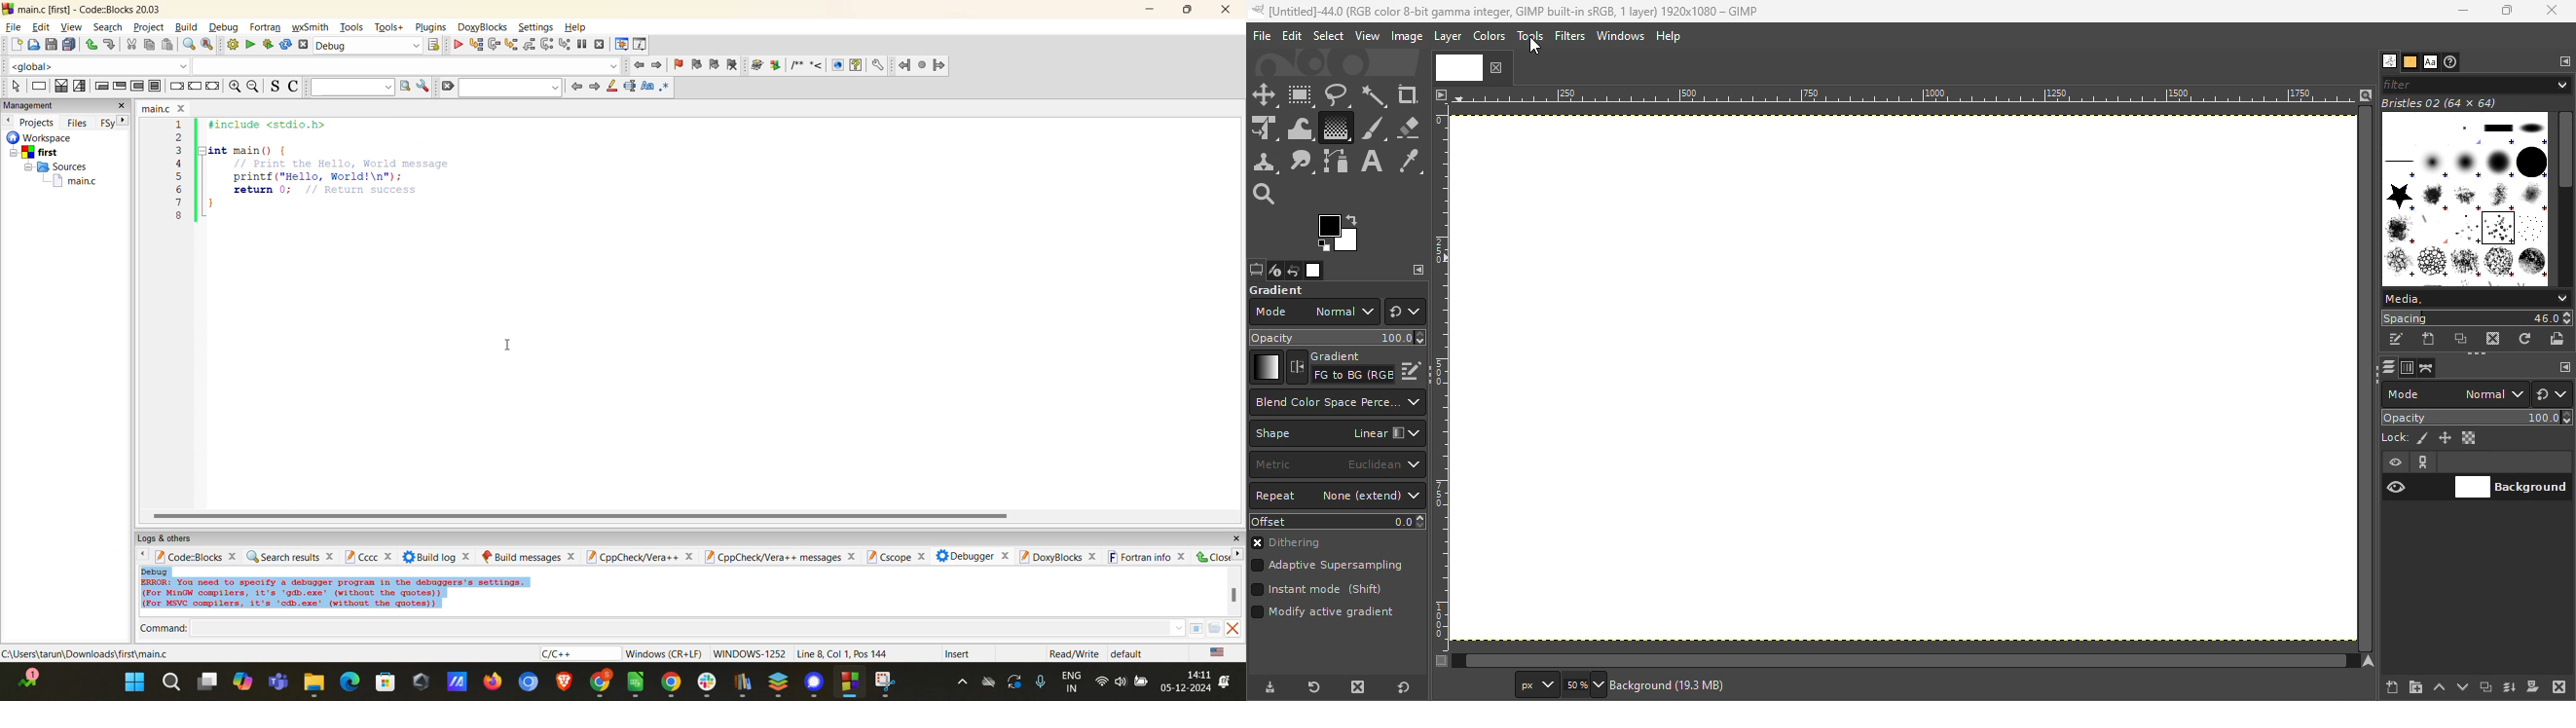 This screenshot has width=2576, height=728. Describe the element at coordinates (132, 46) in the screenshot. I see `cut` at that location.